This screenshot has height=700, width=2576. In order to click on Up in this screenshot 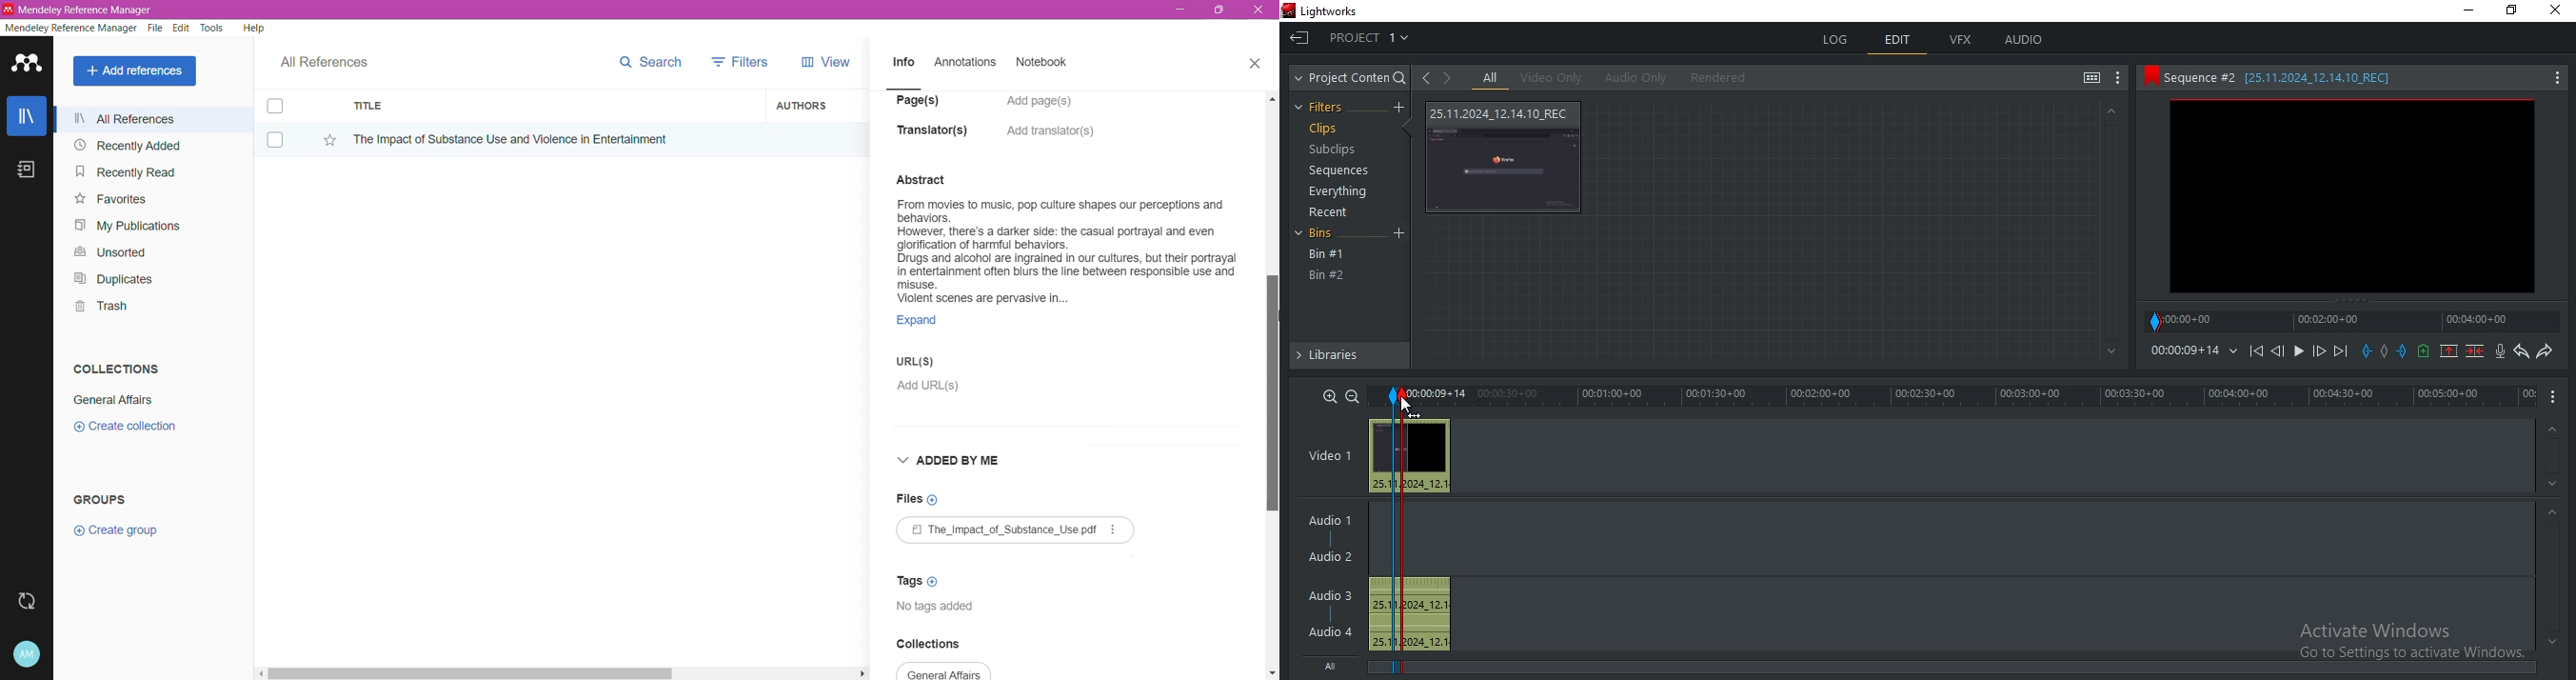, I will do `click(2554, 427)`.